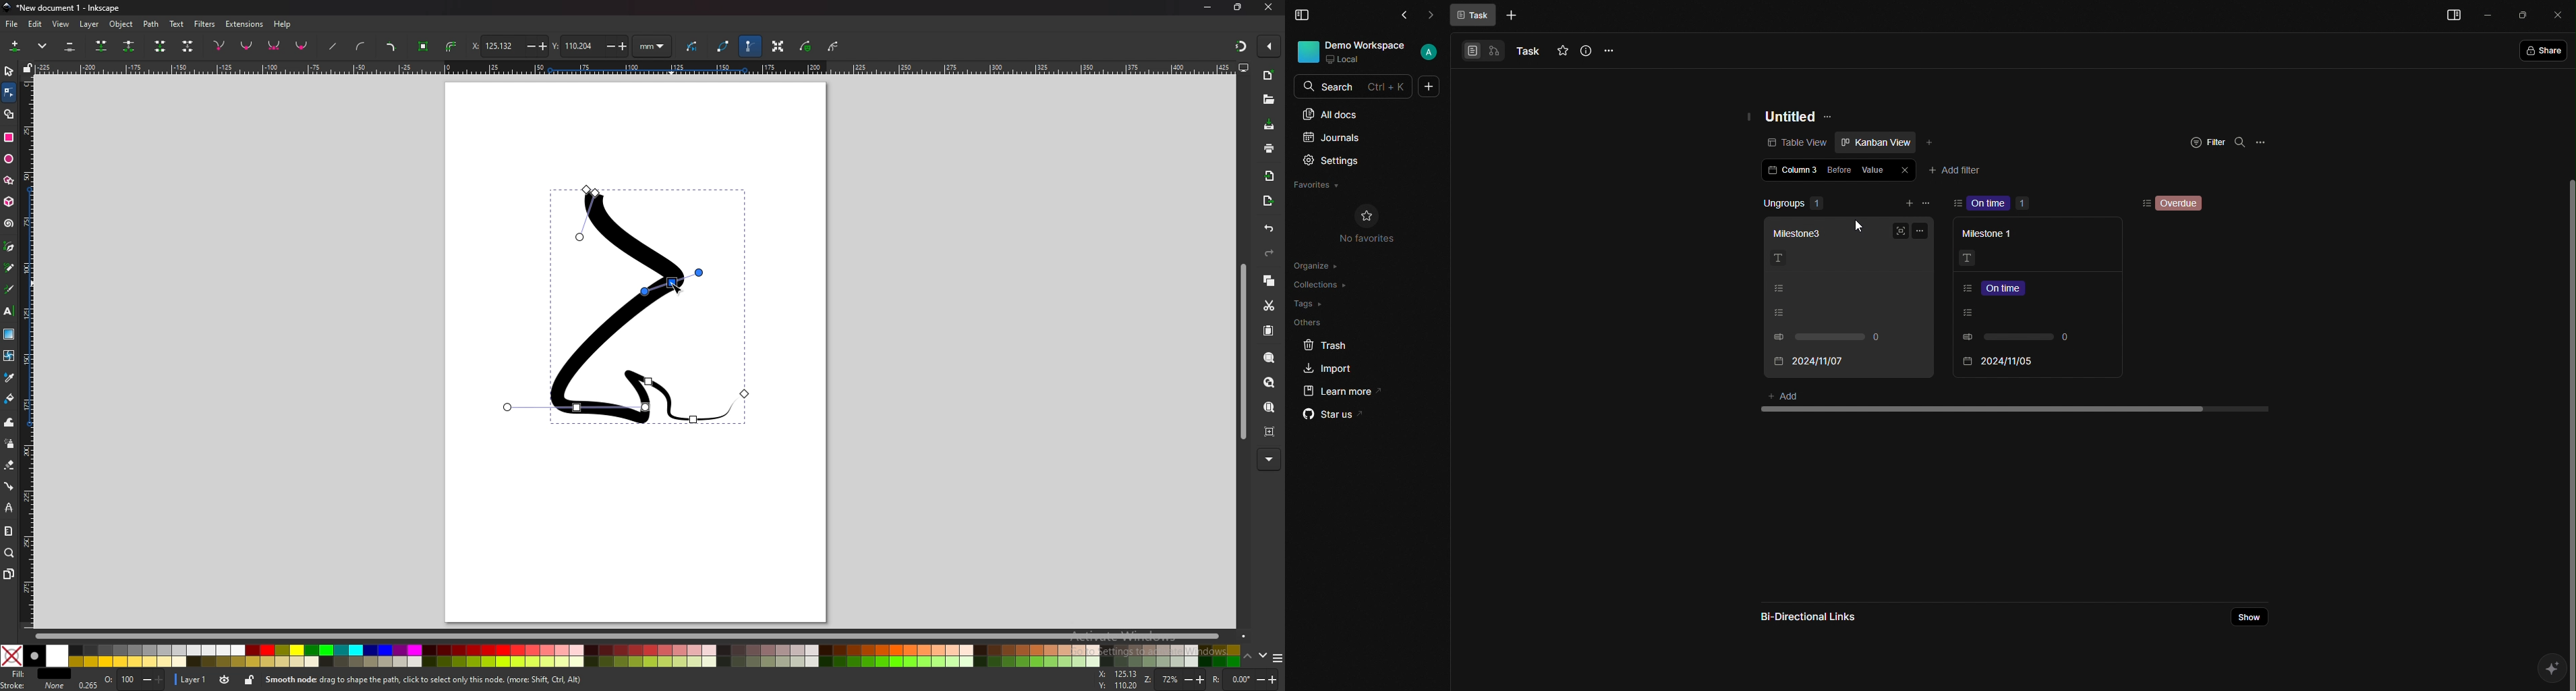  Describe the element at coordinates (9, 268) in the screenshot. I see `pencil` at that location.